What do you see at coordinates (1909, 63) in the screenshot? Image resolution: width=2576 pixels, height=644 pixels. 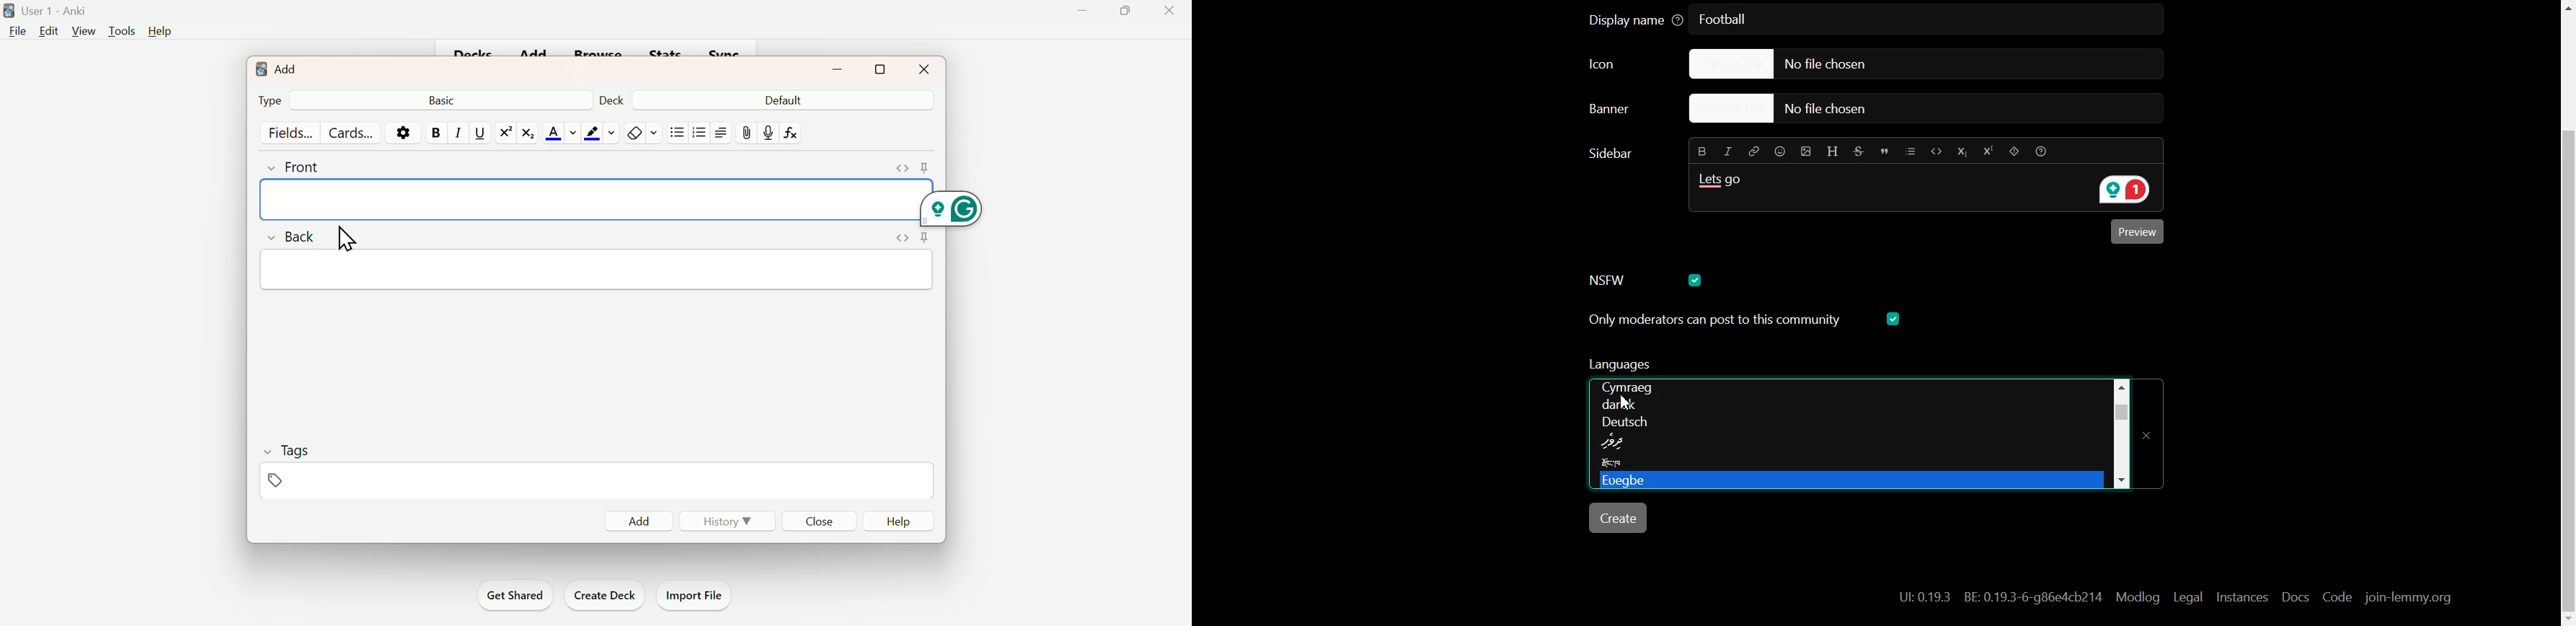 I see `Choose file` at bounding box center [1909, 63].